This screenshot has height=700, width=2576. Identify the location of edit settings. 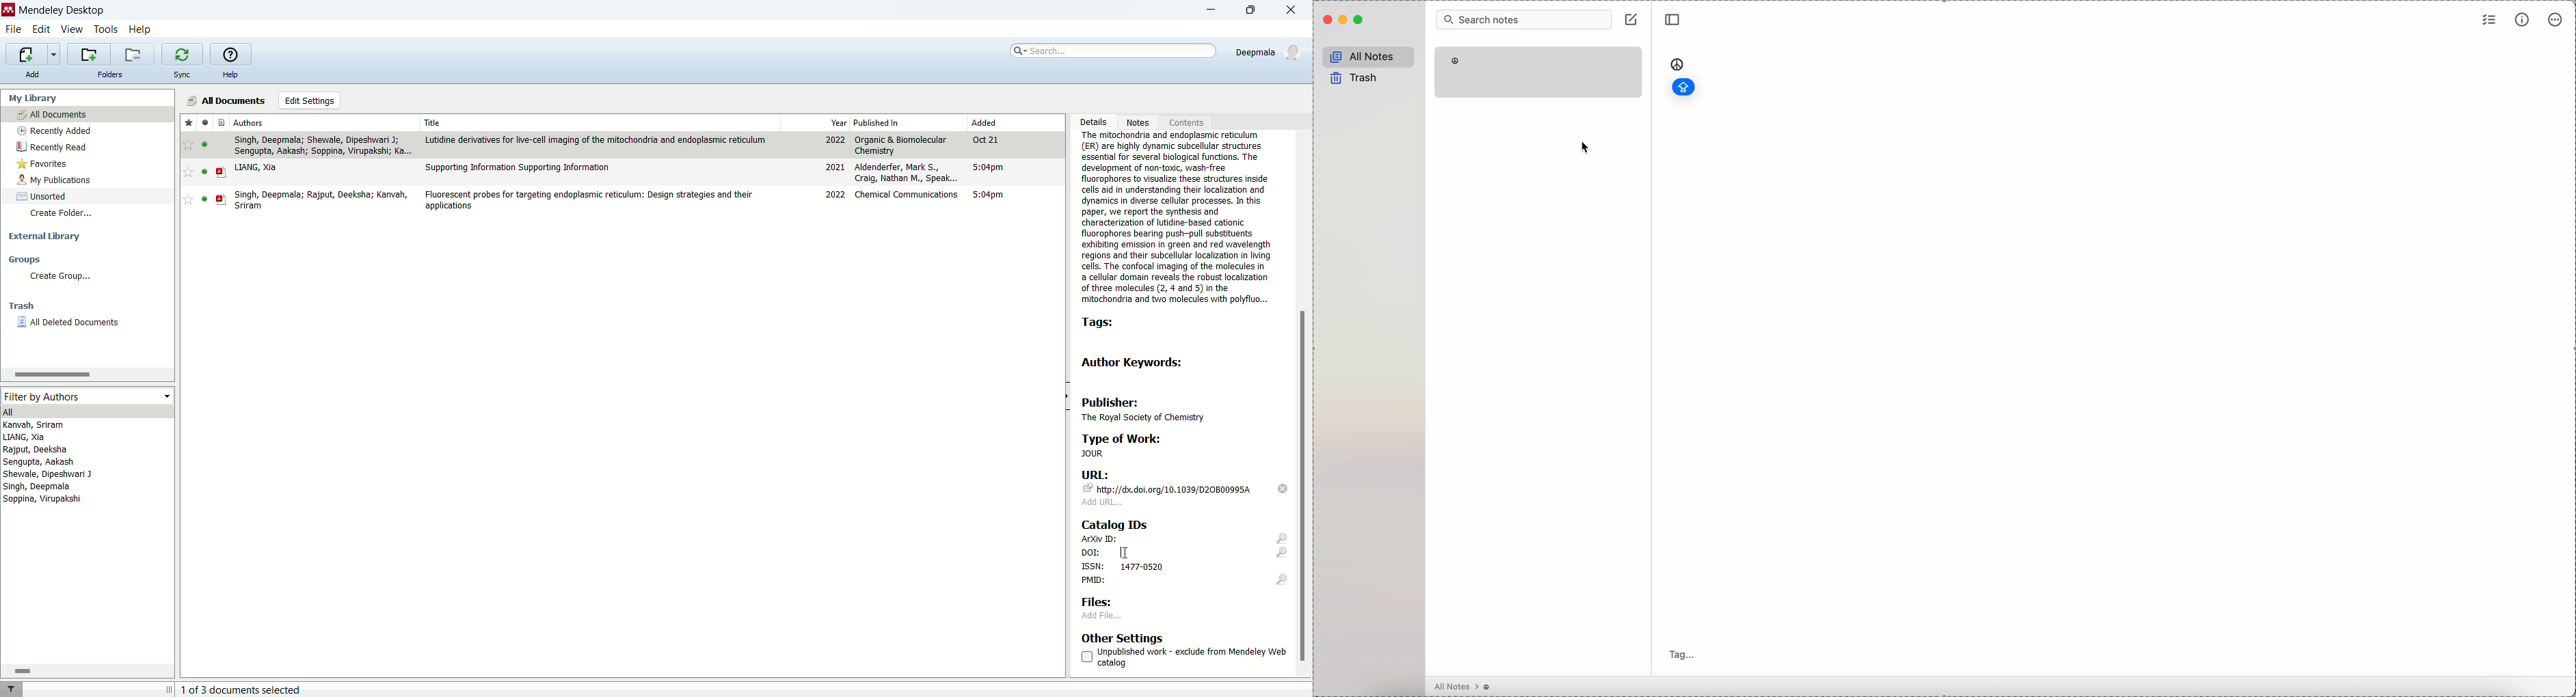
(310, 100).